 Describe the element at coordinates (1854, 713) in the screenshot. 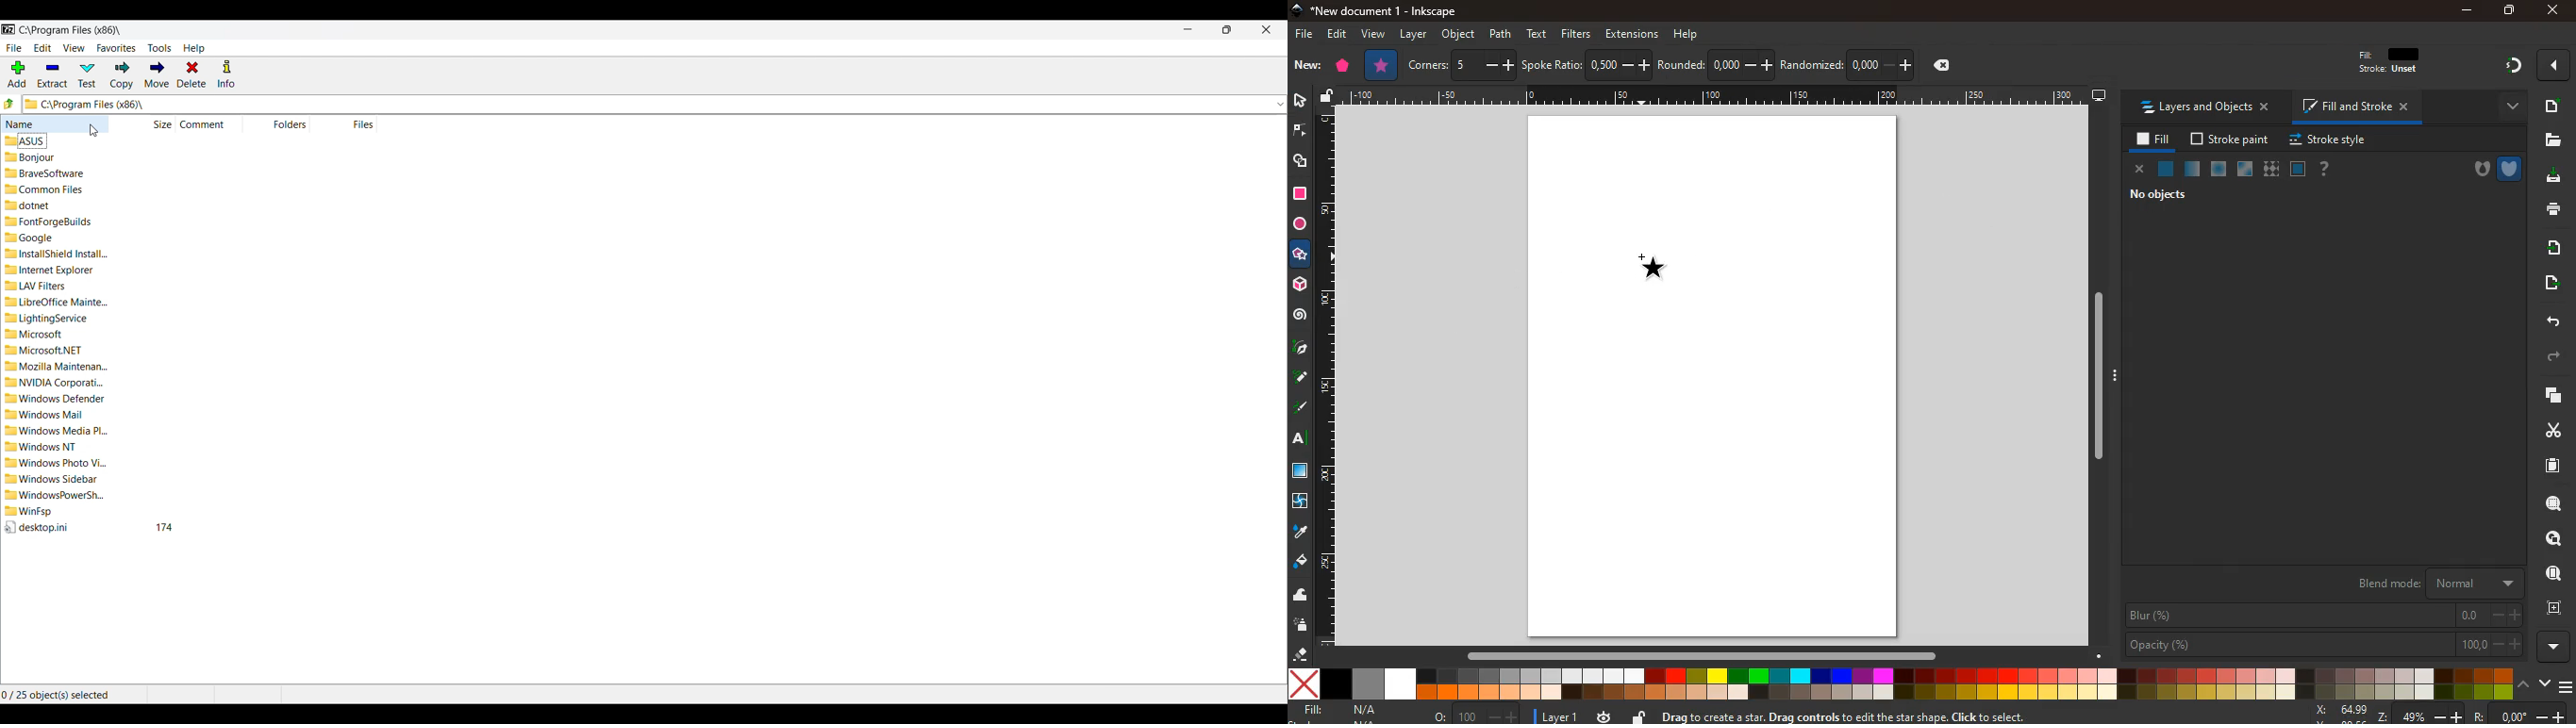

I see `Drag to create a star. Drag controls to edit the star shape. Click to select.` at that location.